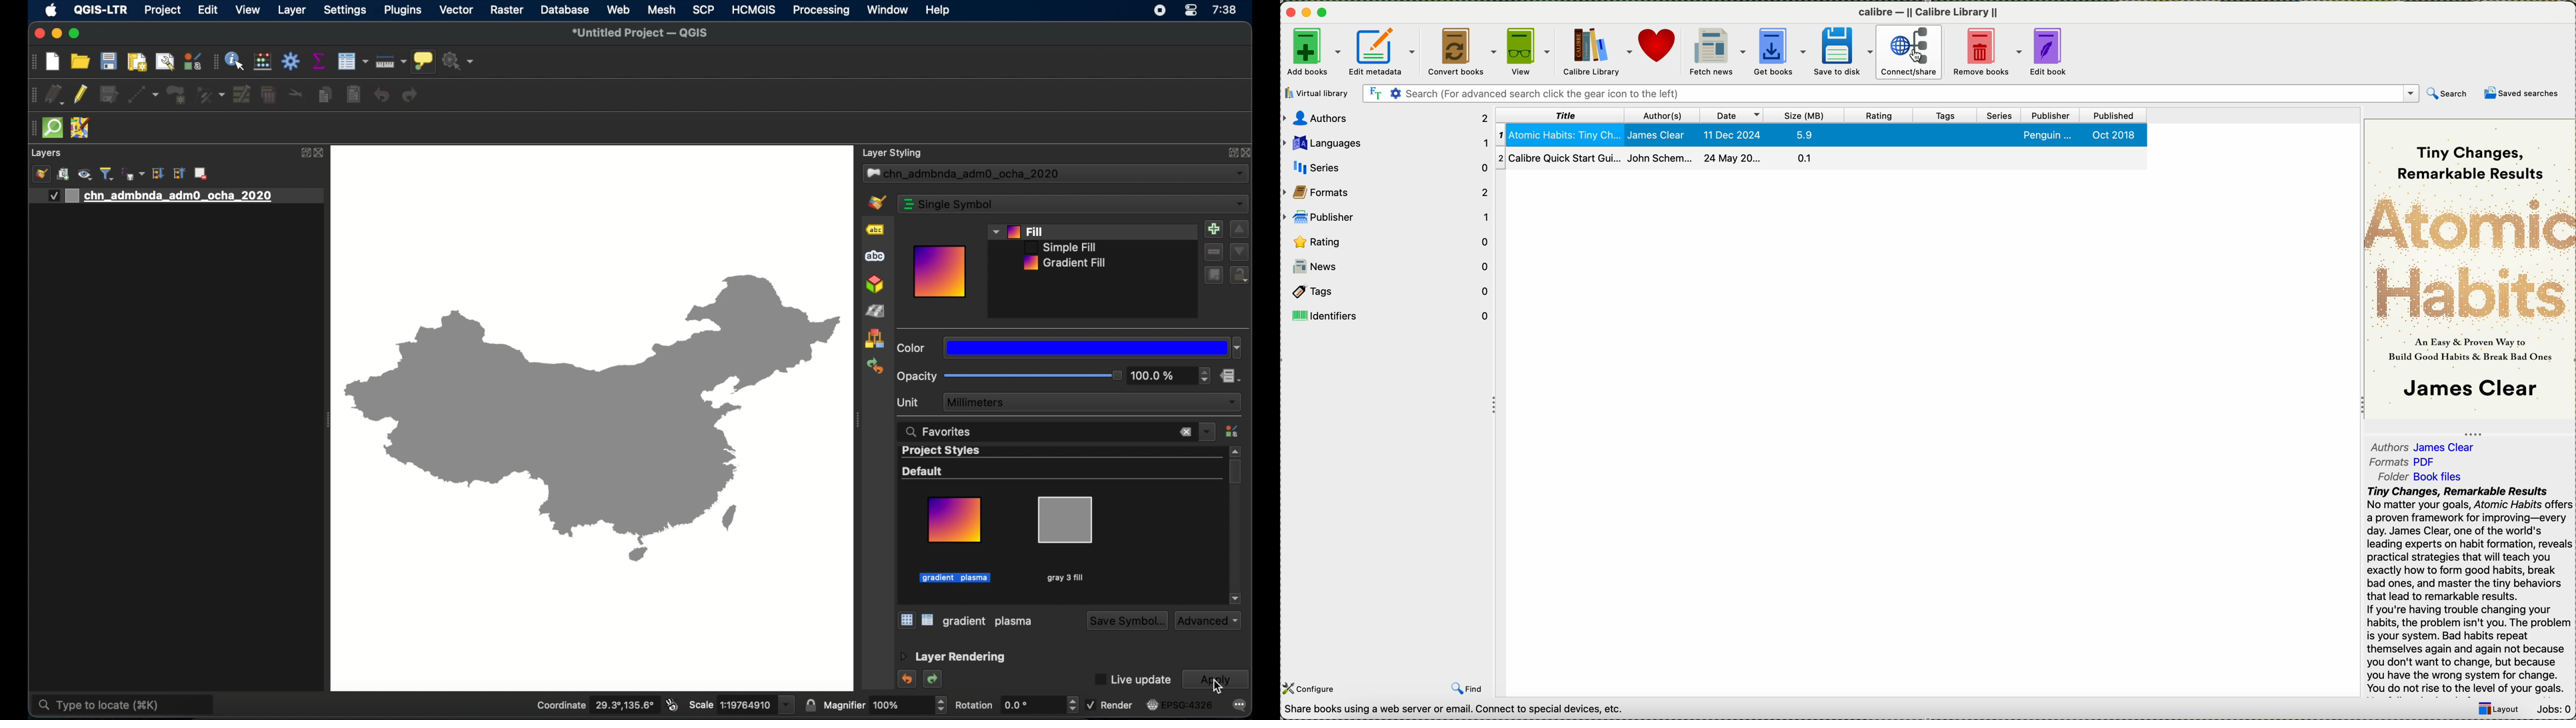 This screenshot has height=728, width=2576. I want to click on scroll up arrow, so click(1235, 451).